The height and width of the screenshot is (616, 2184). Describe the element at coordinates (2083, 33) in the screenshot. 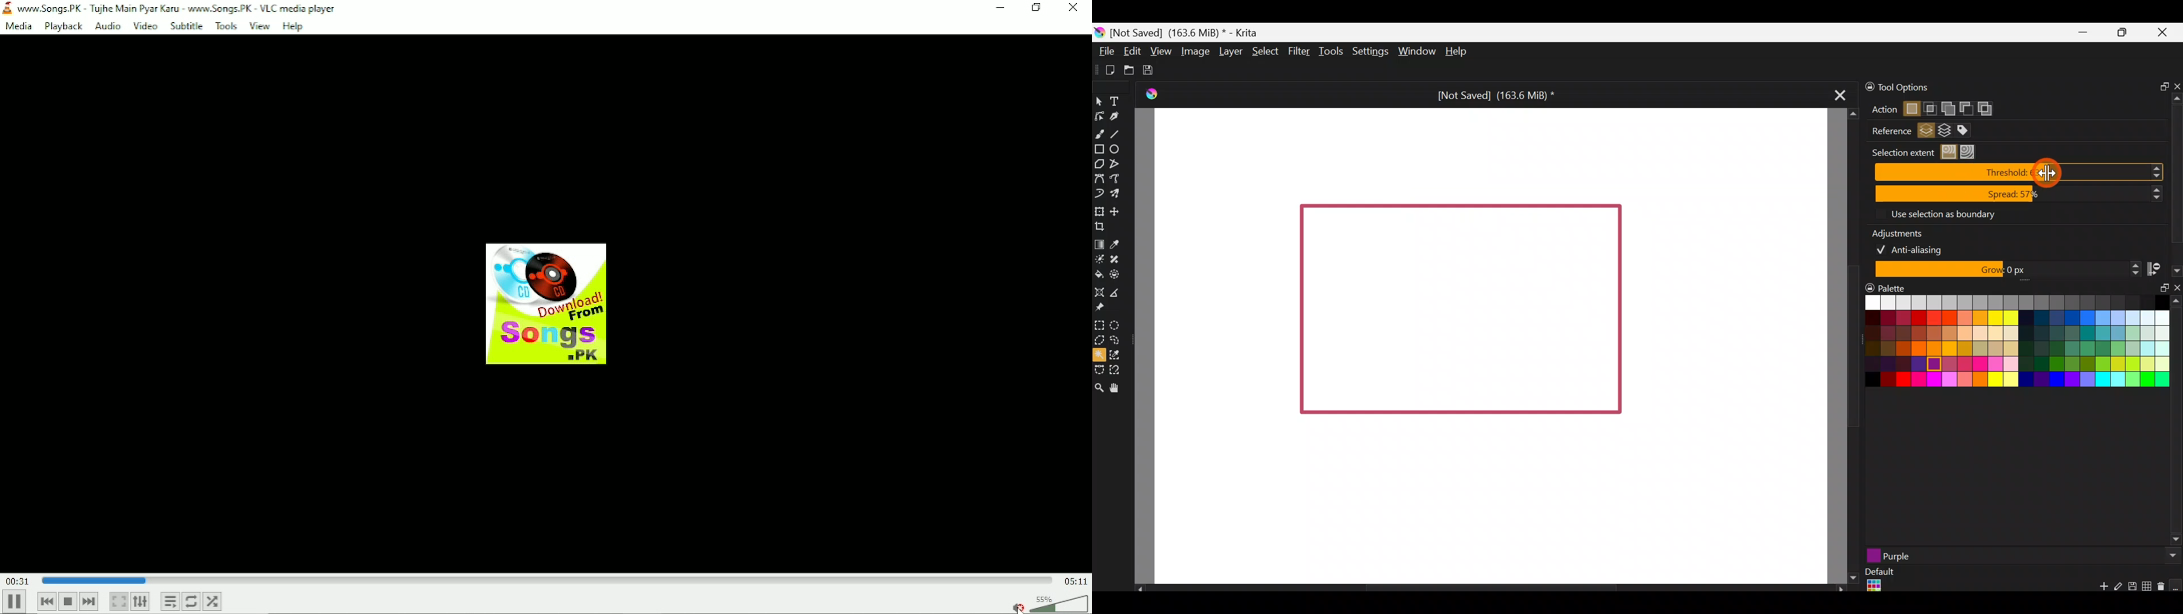

I see `Minimize` at that location.